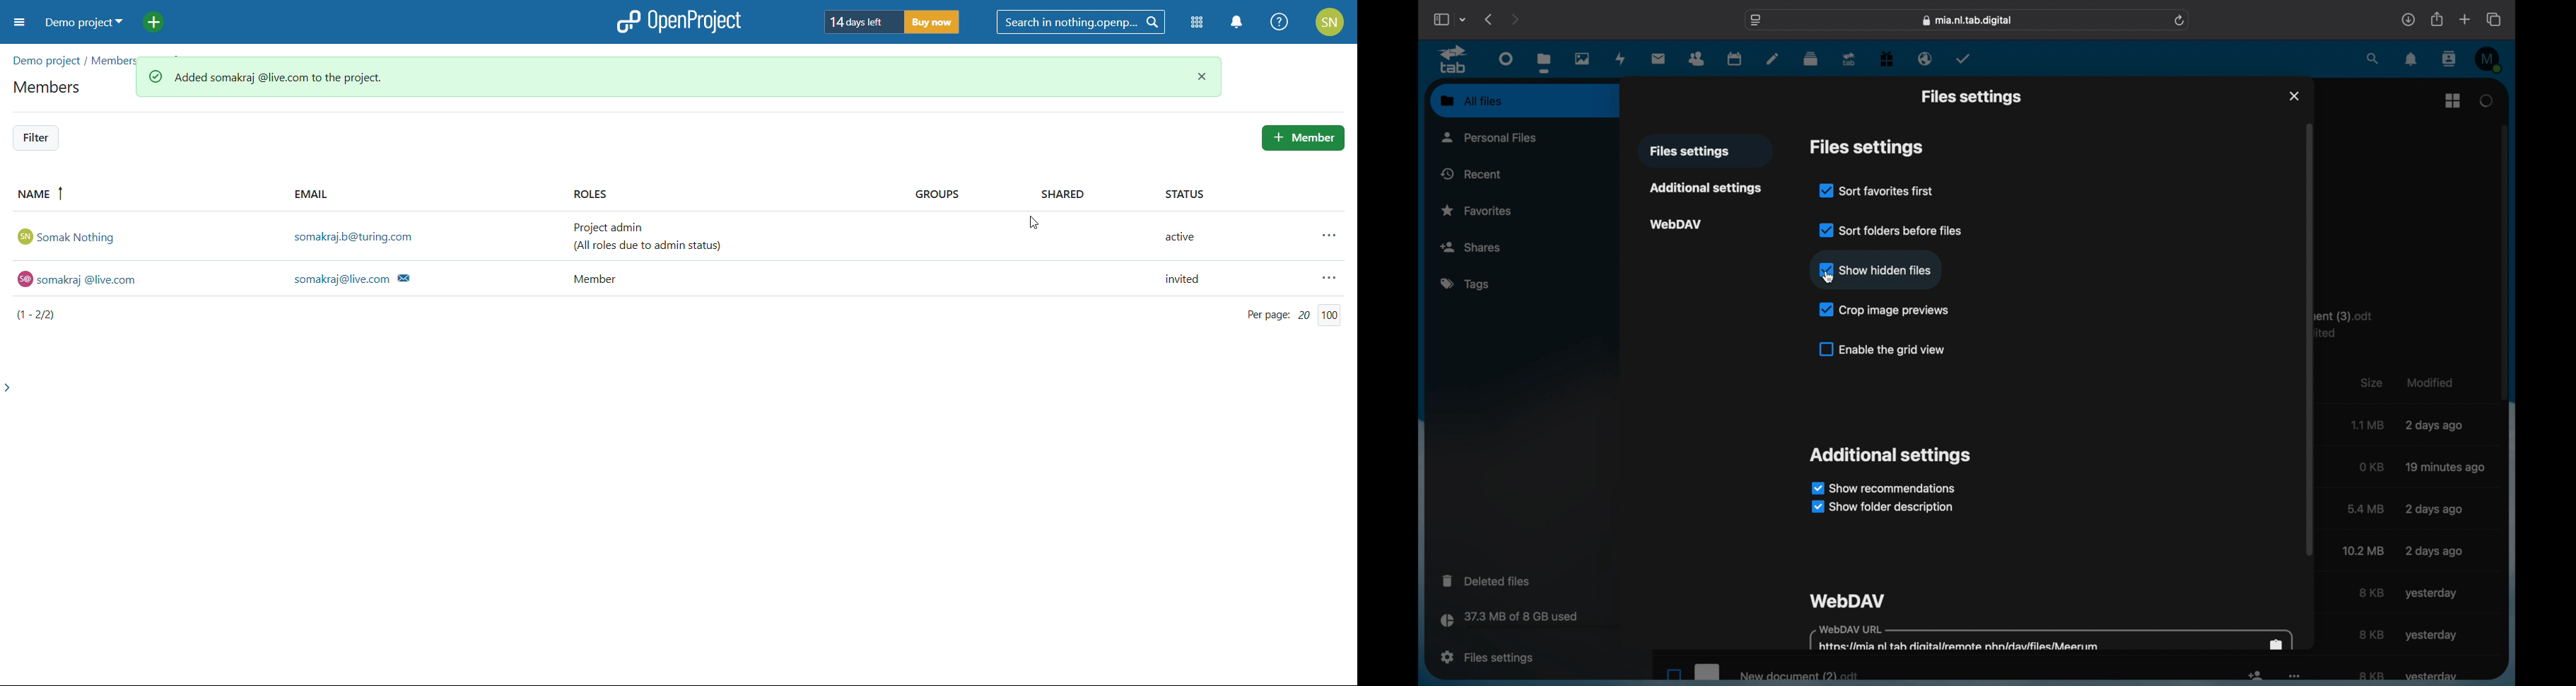 This screenshot has height=700, width=2576. Describe the element at coordinates (1538, 621) in the screenshot. I see `storage` at that location.